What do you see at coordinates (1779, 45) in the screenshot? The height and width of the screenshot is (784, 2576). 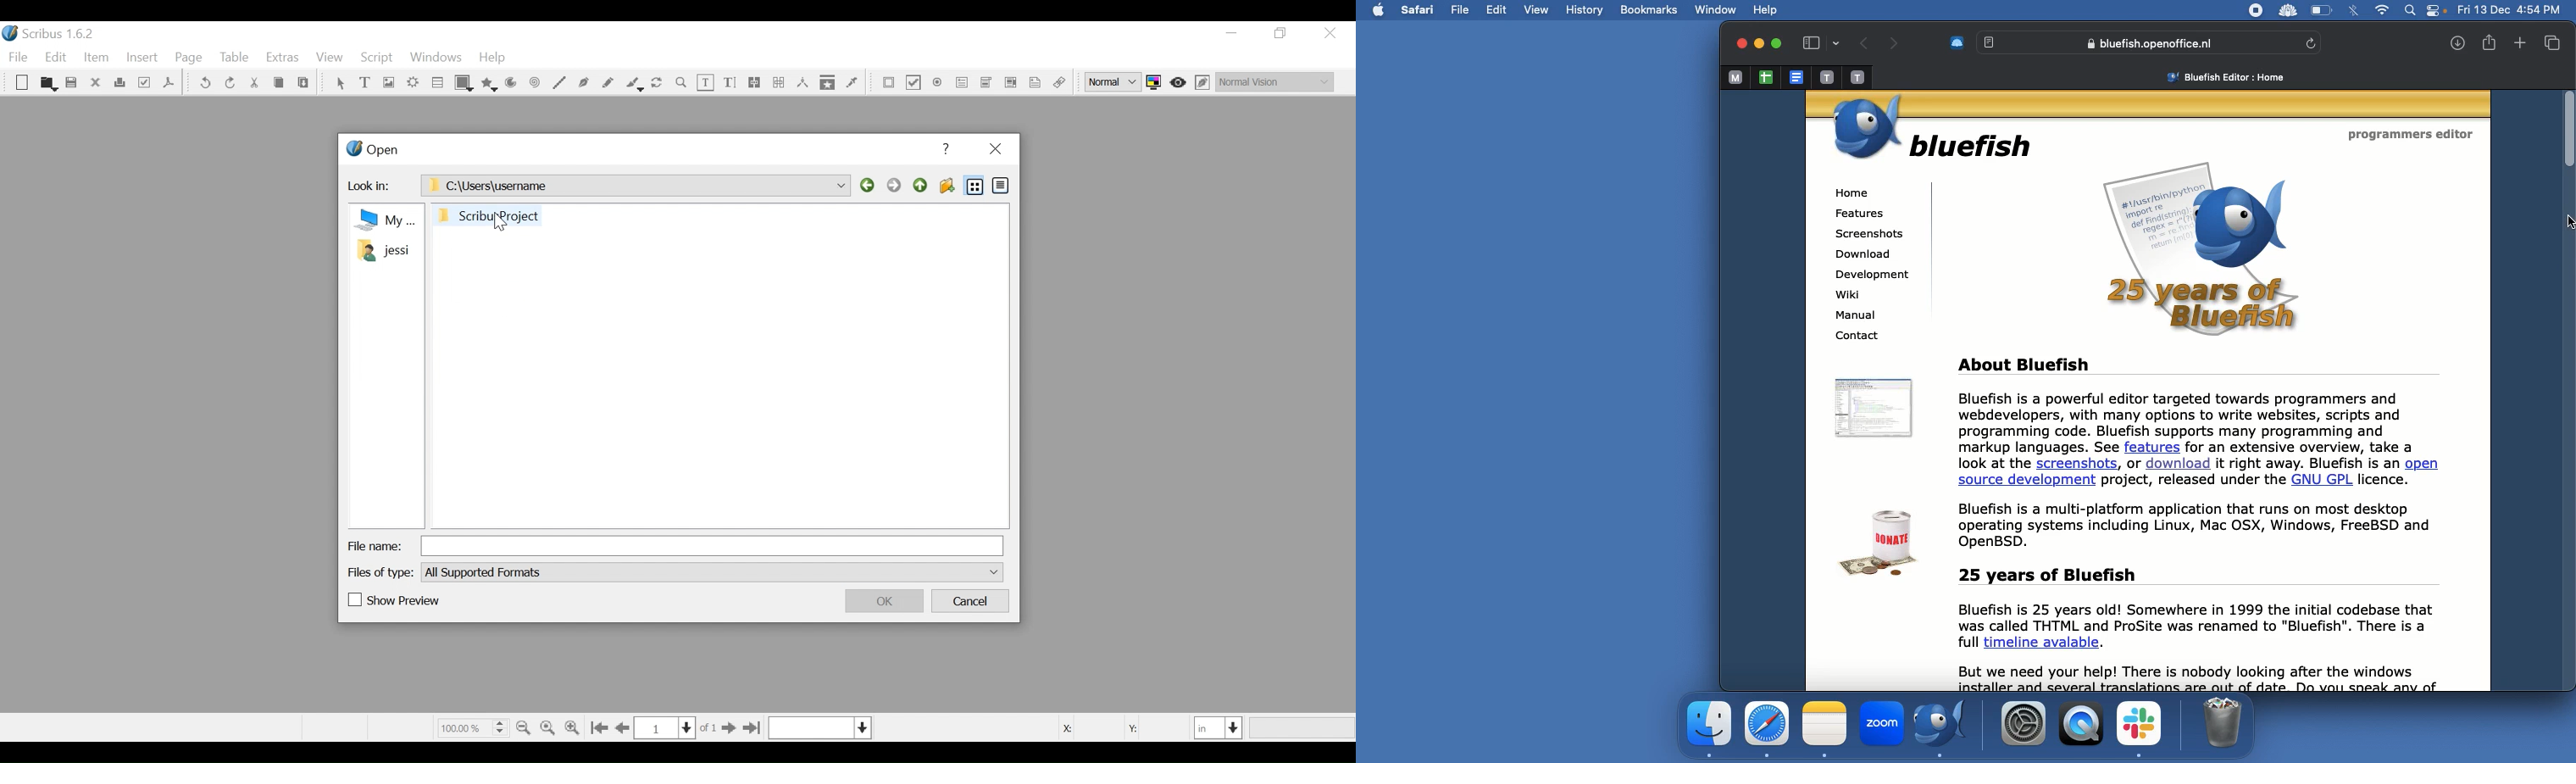 I see `Maximize` at bounding box center [1779, 45].